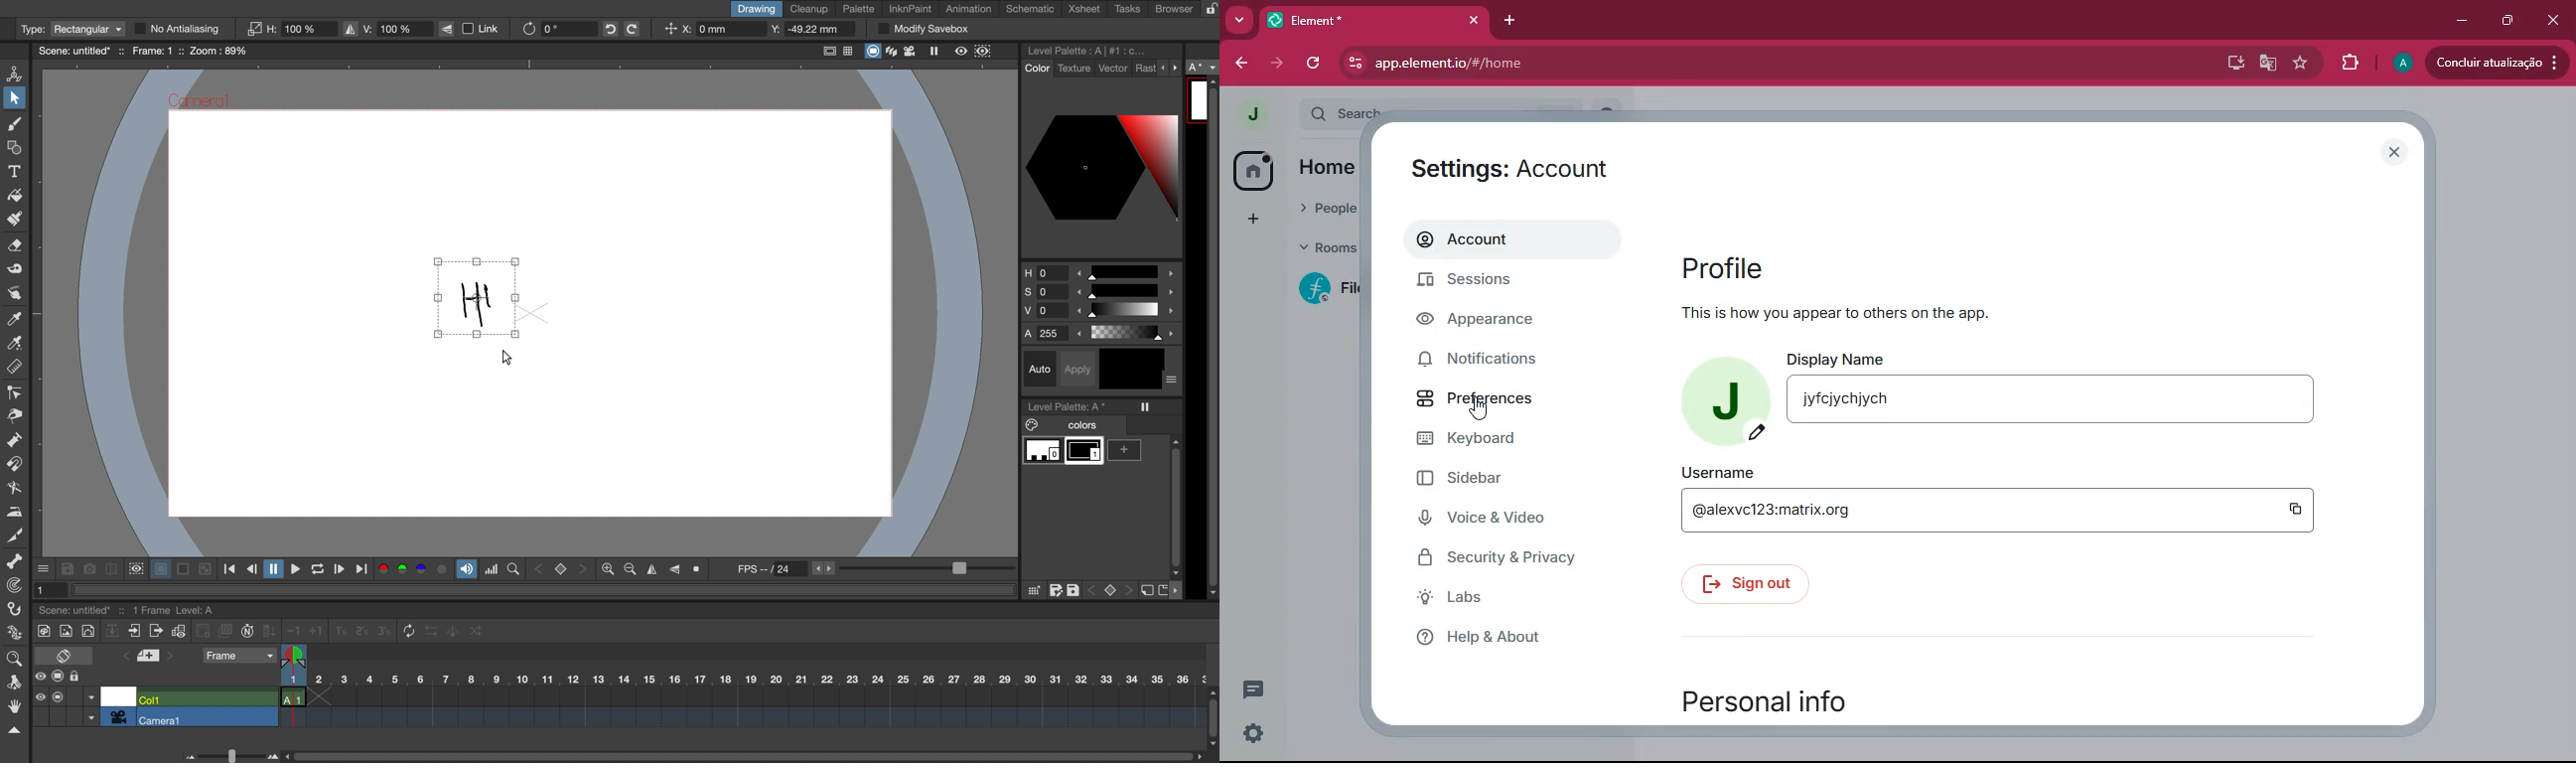 The image size is (2576, 784). I want to click on personal info, so click(1809, 697).